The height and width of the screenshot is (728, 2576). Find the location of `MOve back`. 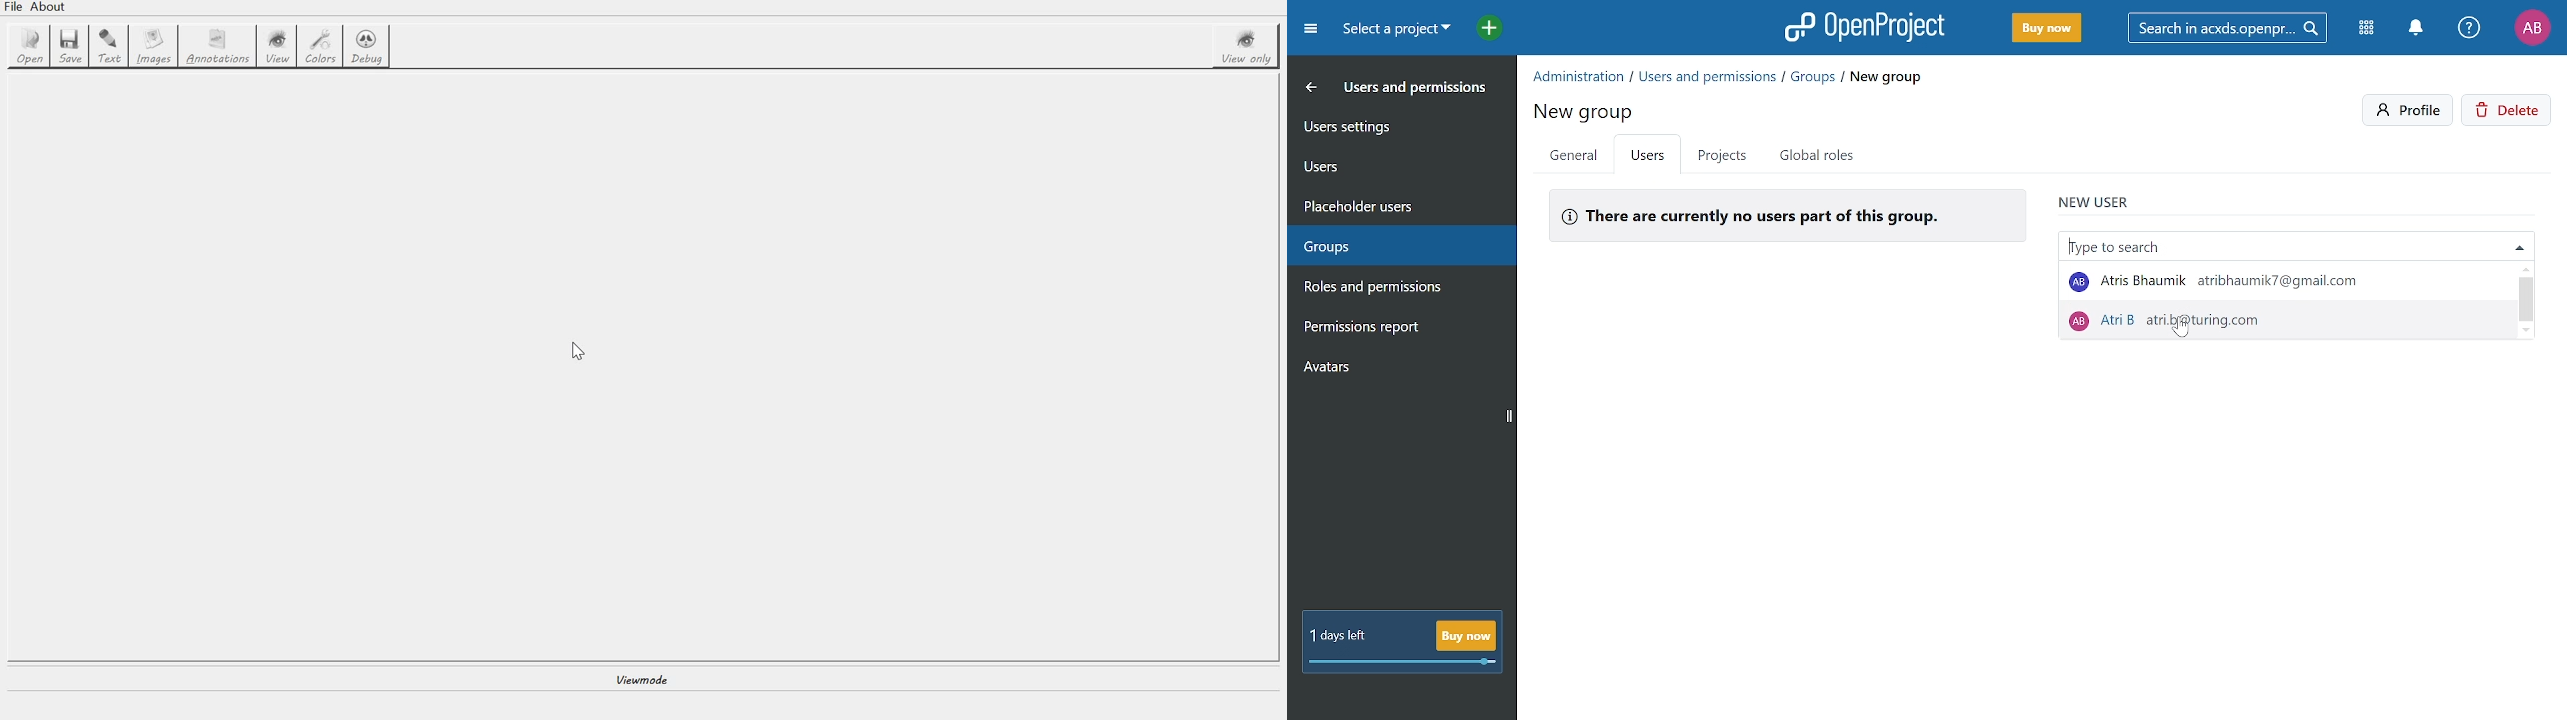

MOve back is located at coordinates (1307, 86).